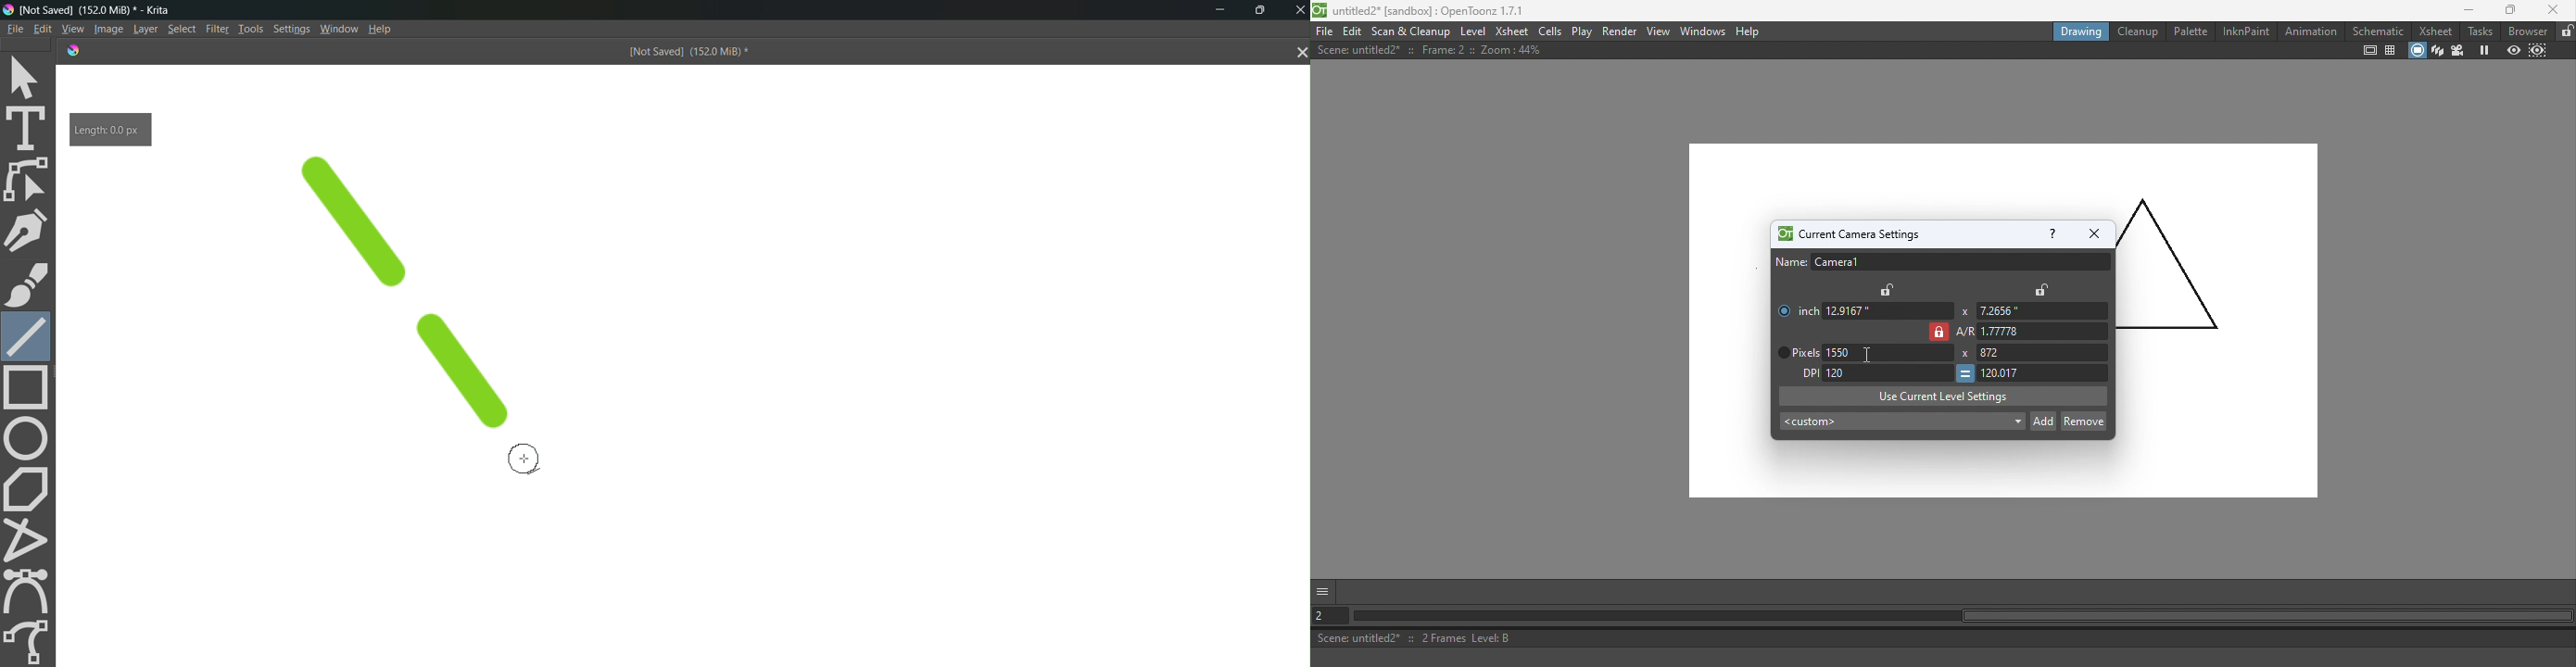 The height and width of the screenshot is (672, 2576). Describe the element at coordinates (293, 30) in the screenshot. I see `Settings` at that location.